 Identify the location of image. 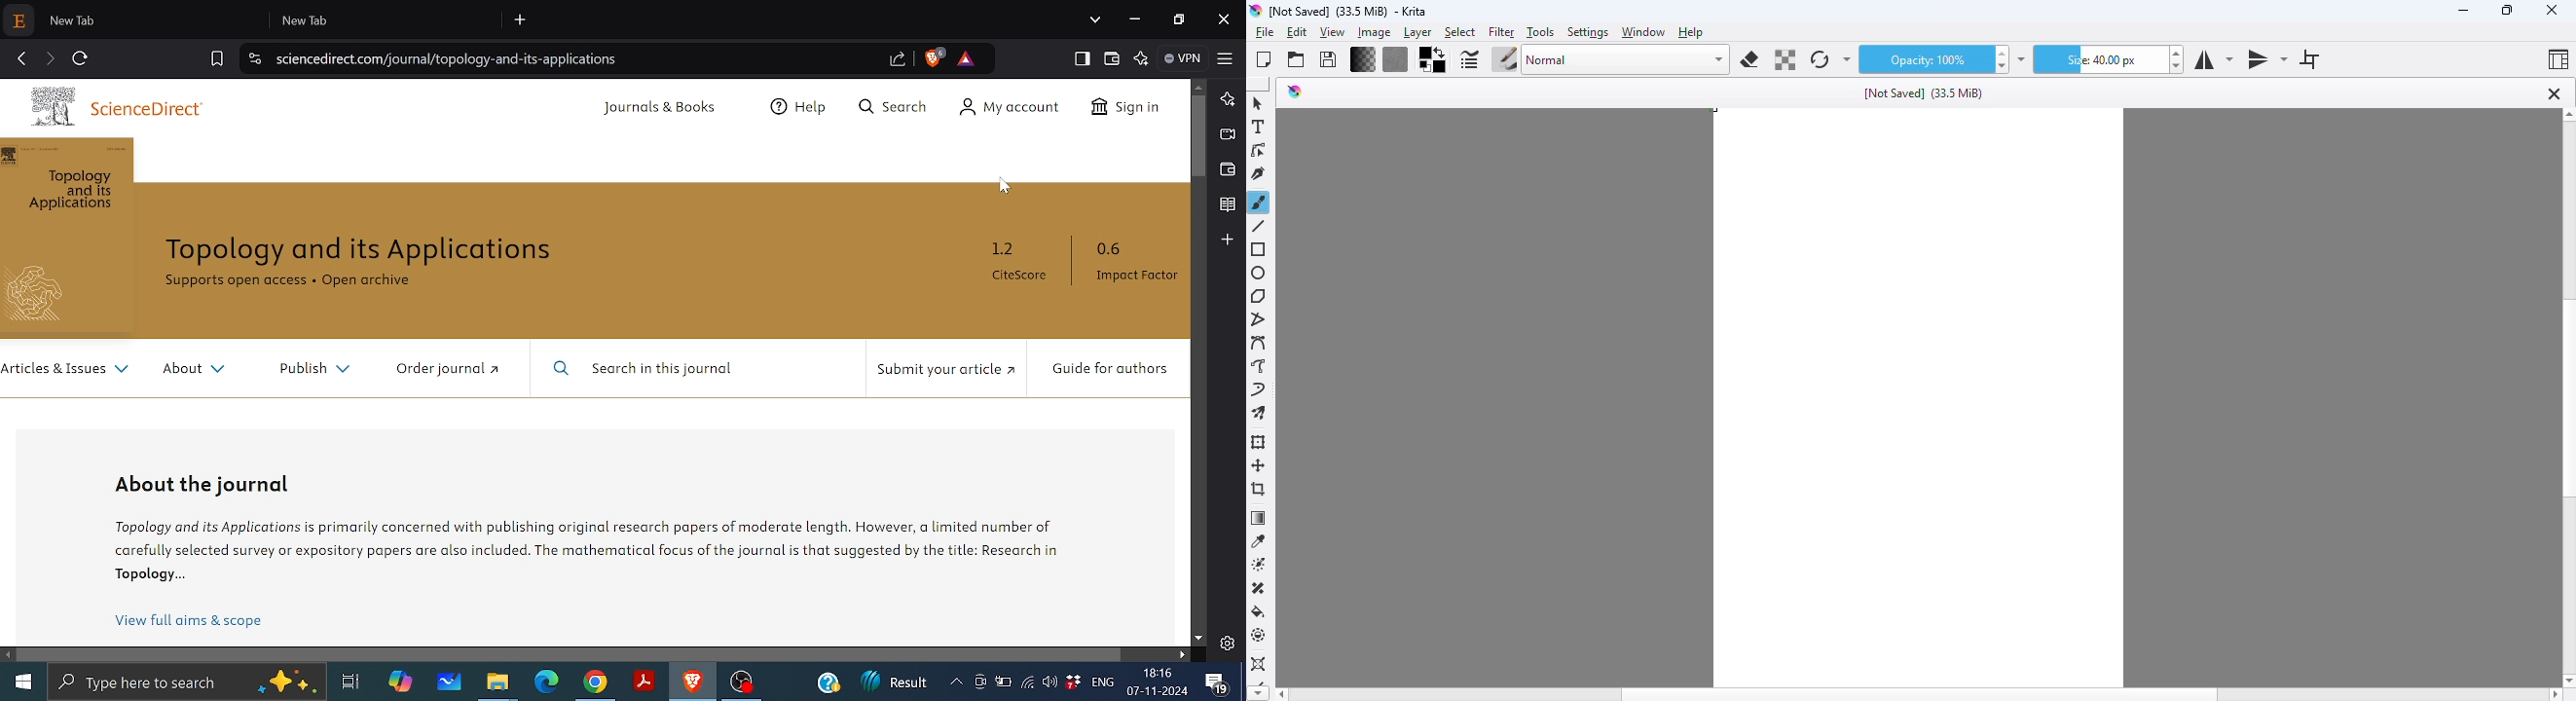
(1375, 32).